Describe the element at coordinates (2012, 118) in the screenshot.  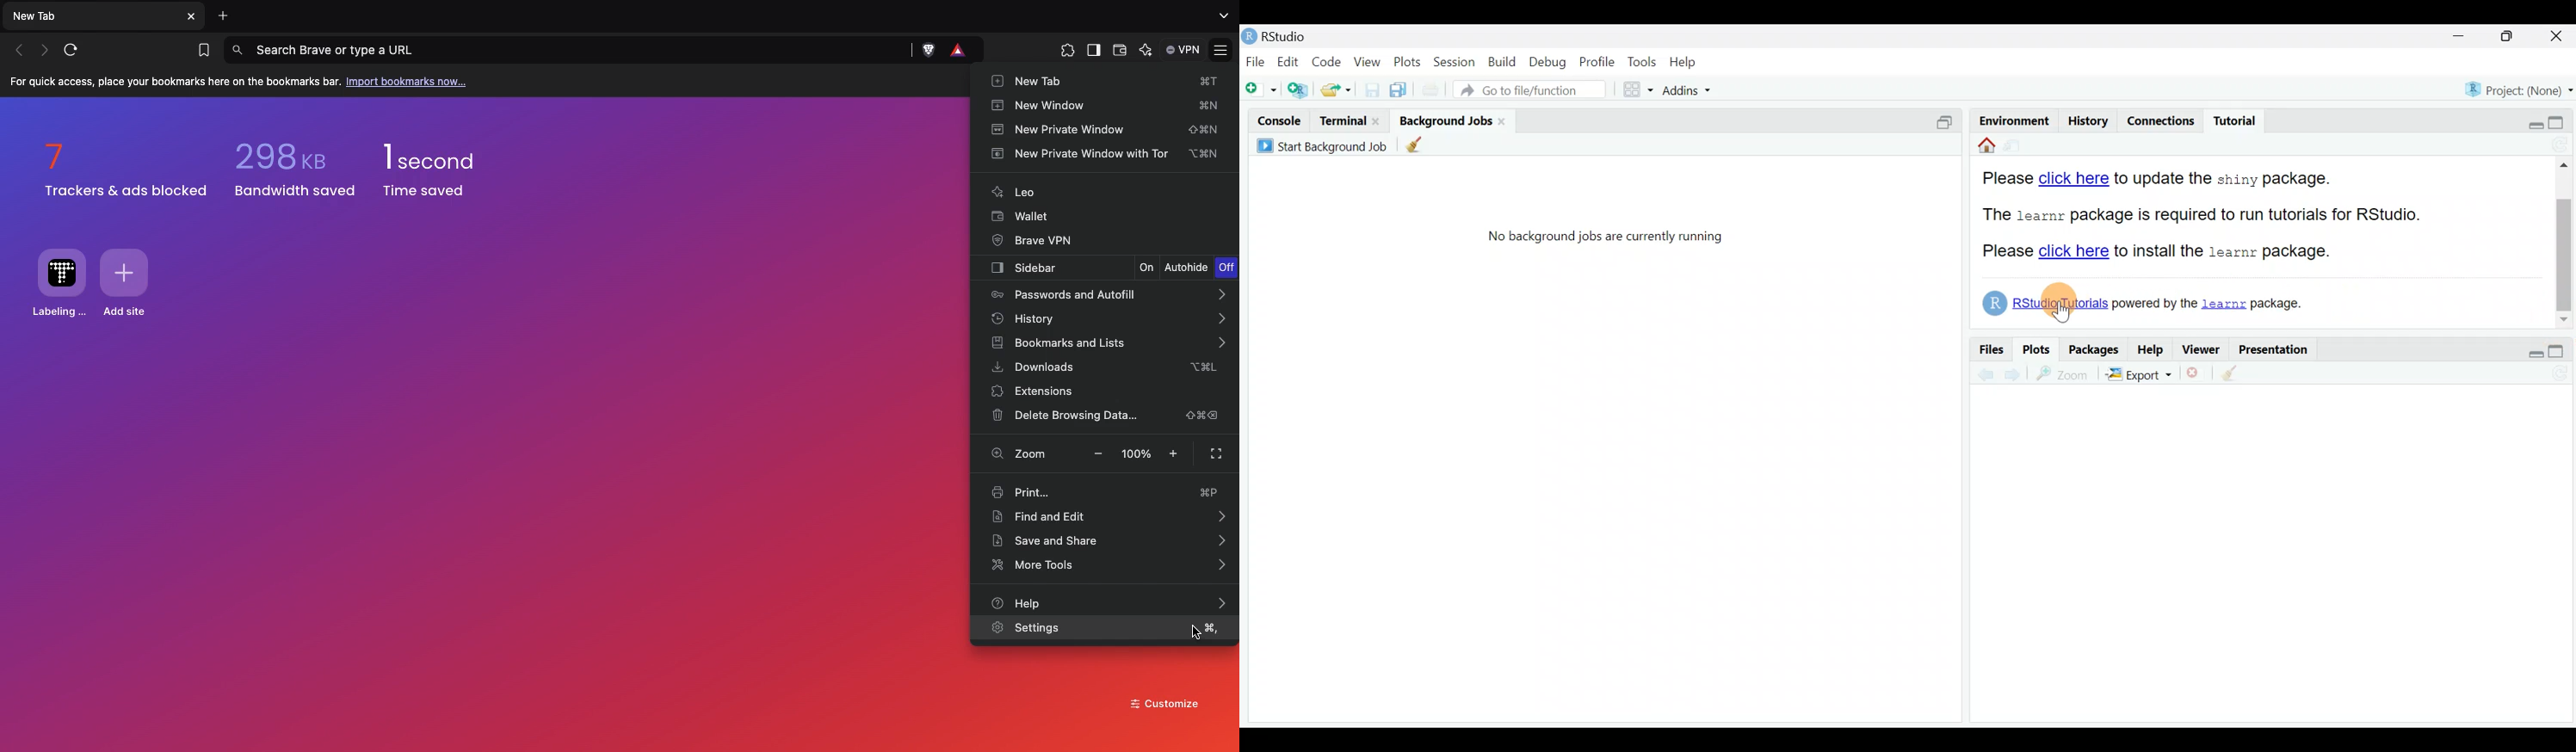
I see `Environment` at that location.